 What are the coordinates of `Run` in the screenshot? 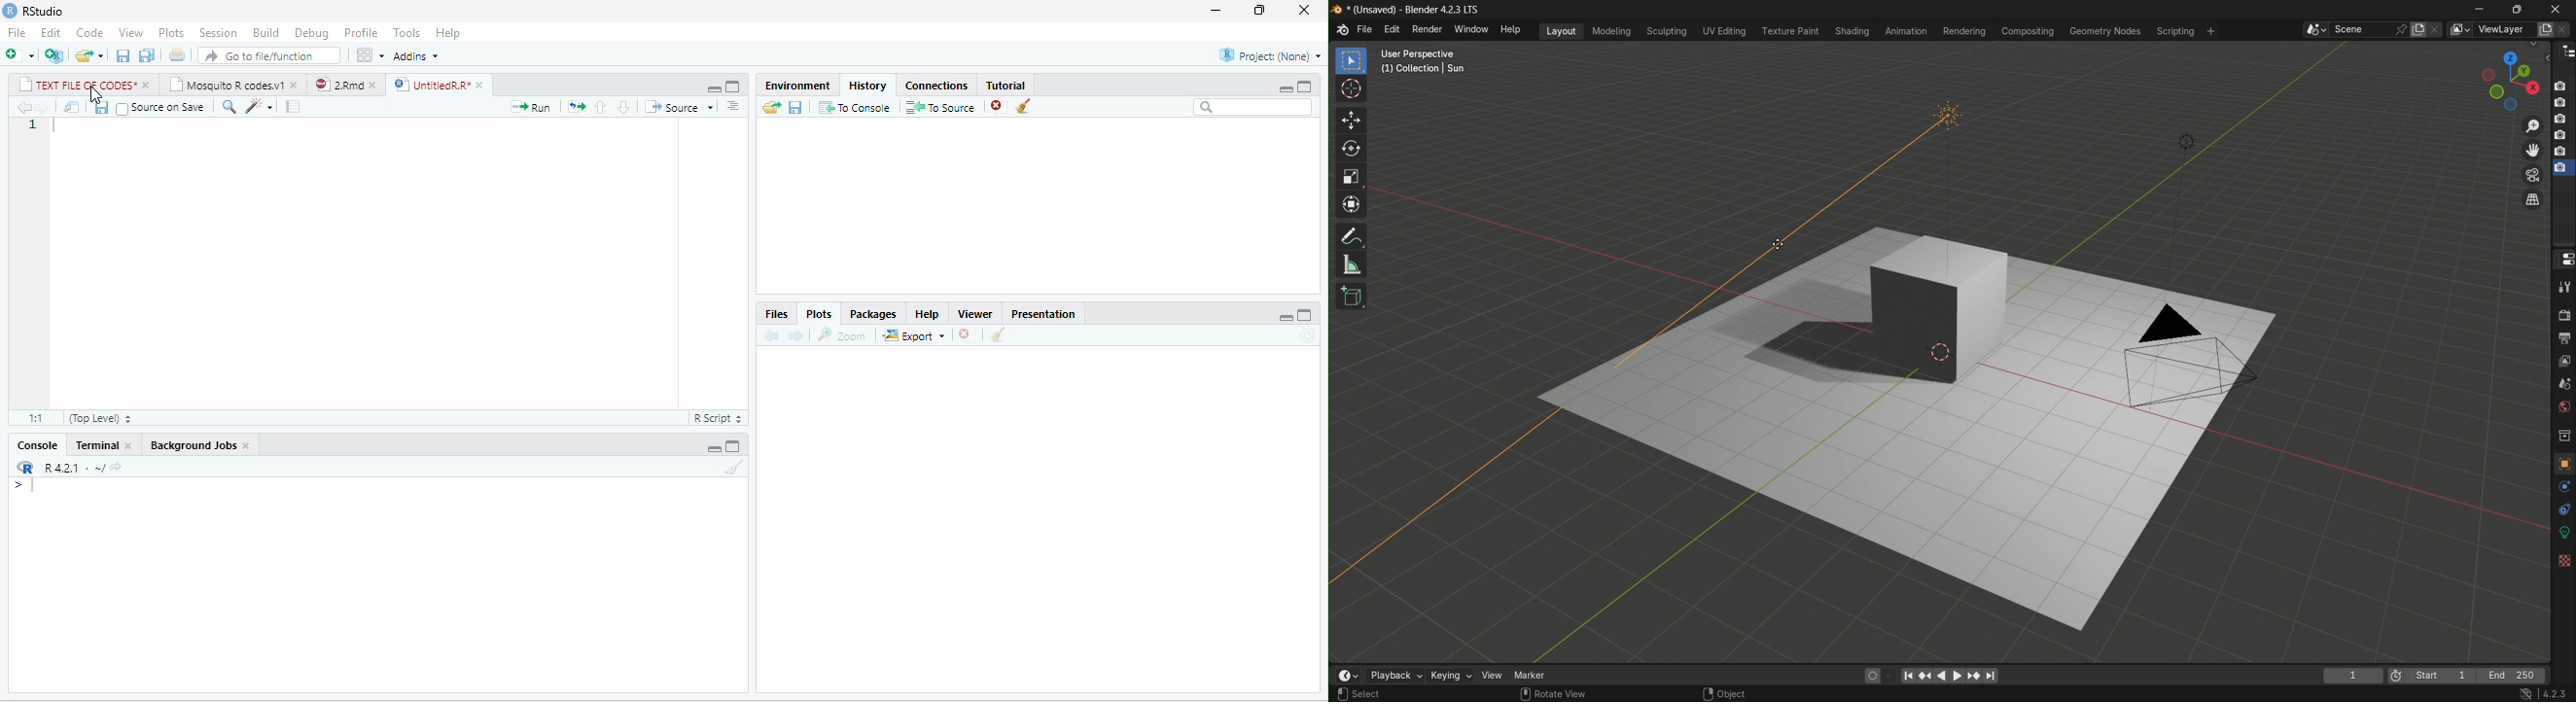 It's located at (530, 107).